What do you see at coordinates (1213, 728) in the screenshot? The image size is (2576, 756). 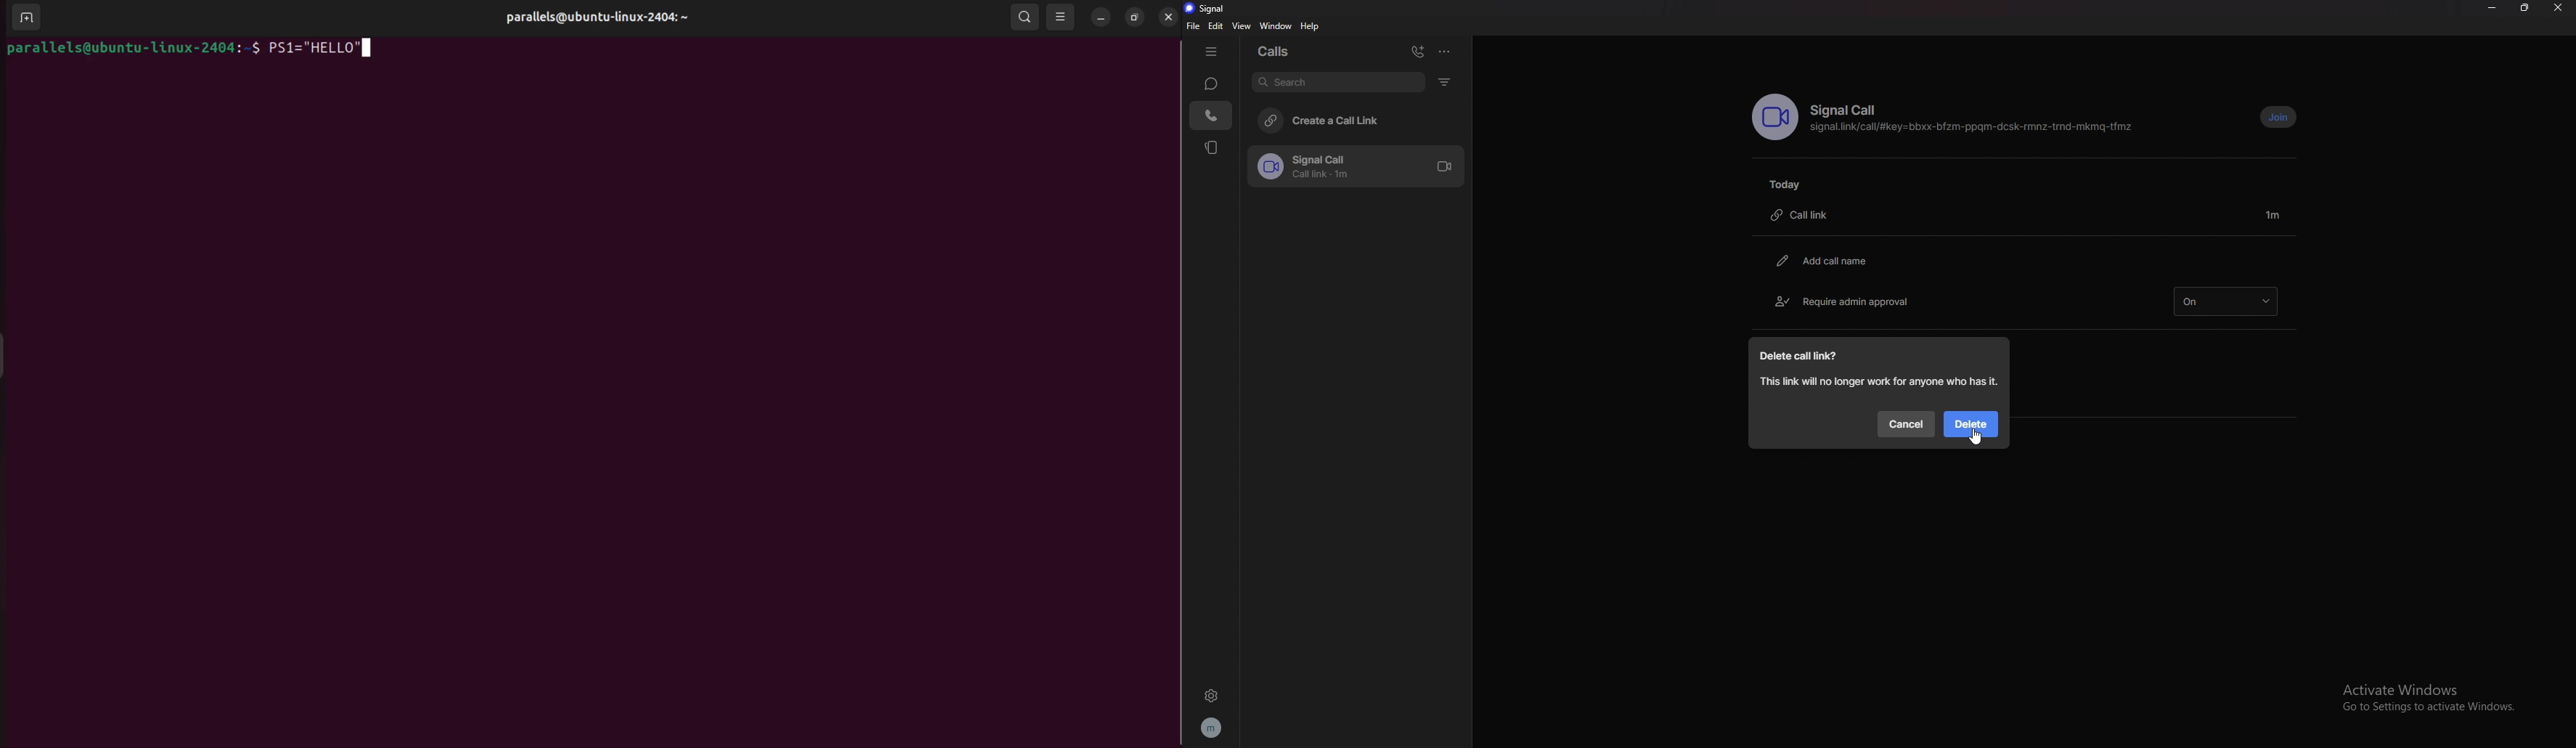 I see `profile` at bounding box center [1213, 728].